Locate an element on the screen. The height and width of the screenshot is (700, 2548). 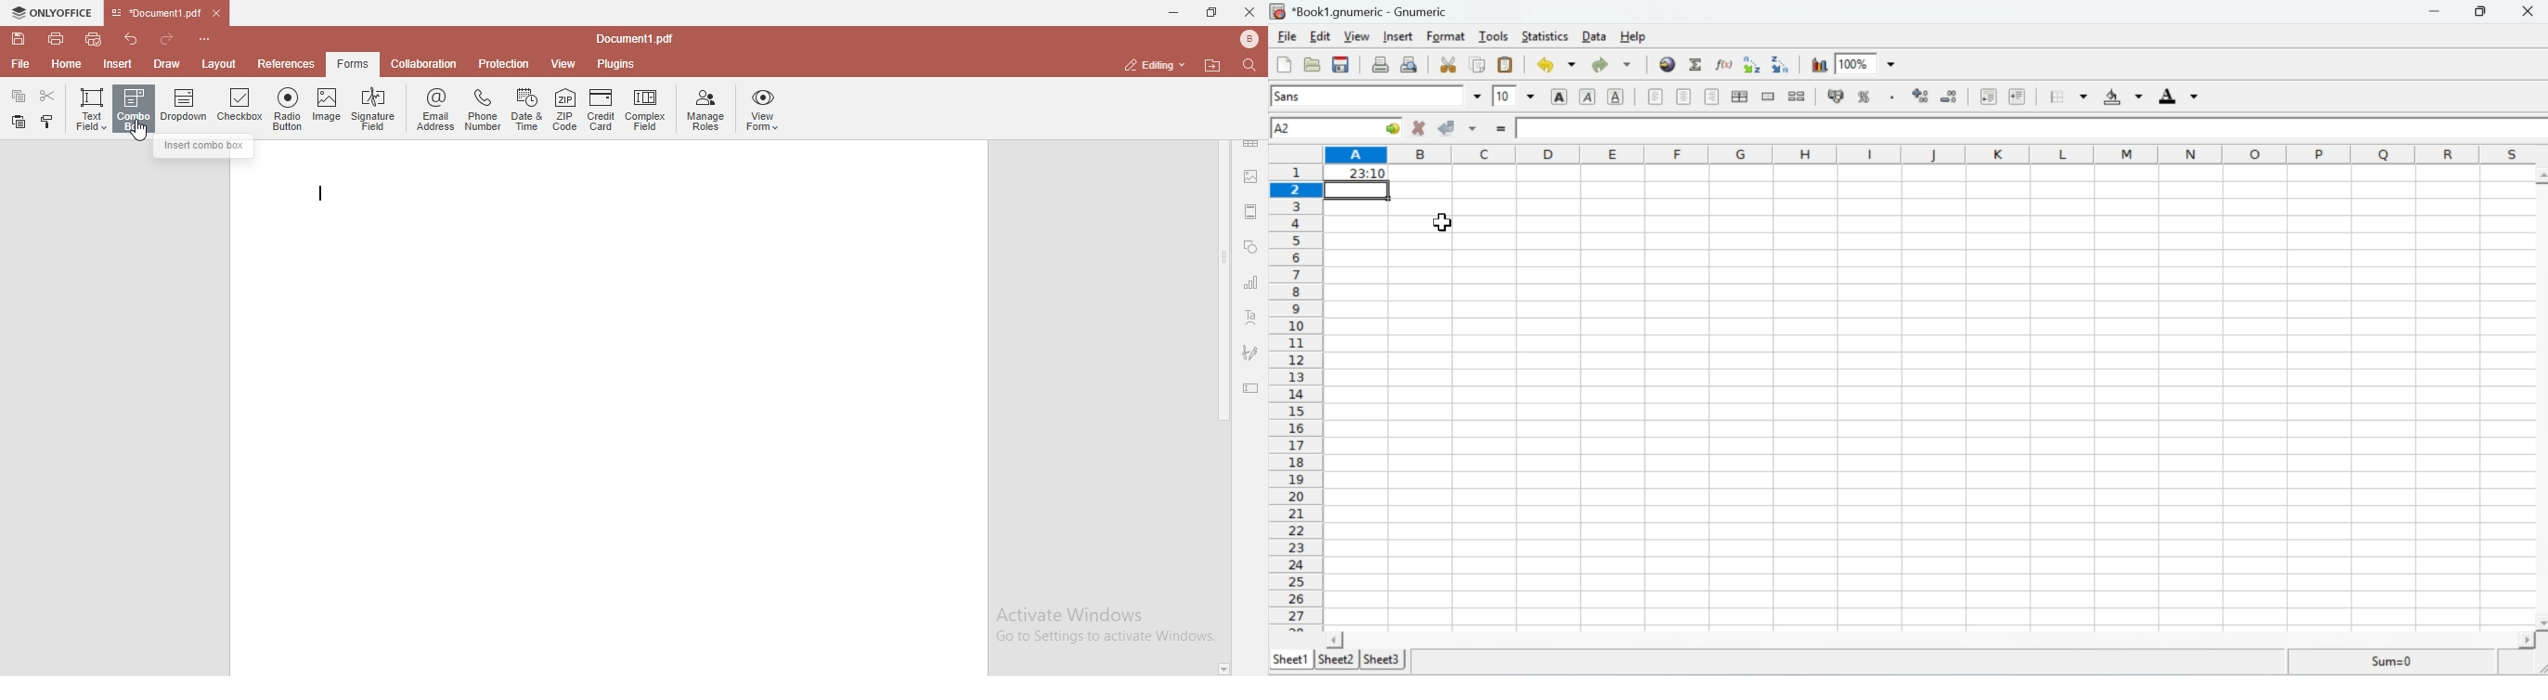
Close is located at coordinates (2526, 11).